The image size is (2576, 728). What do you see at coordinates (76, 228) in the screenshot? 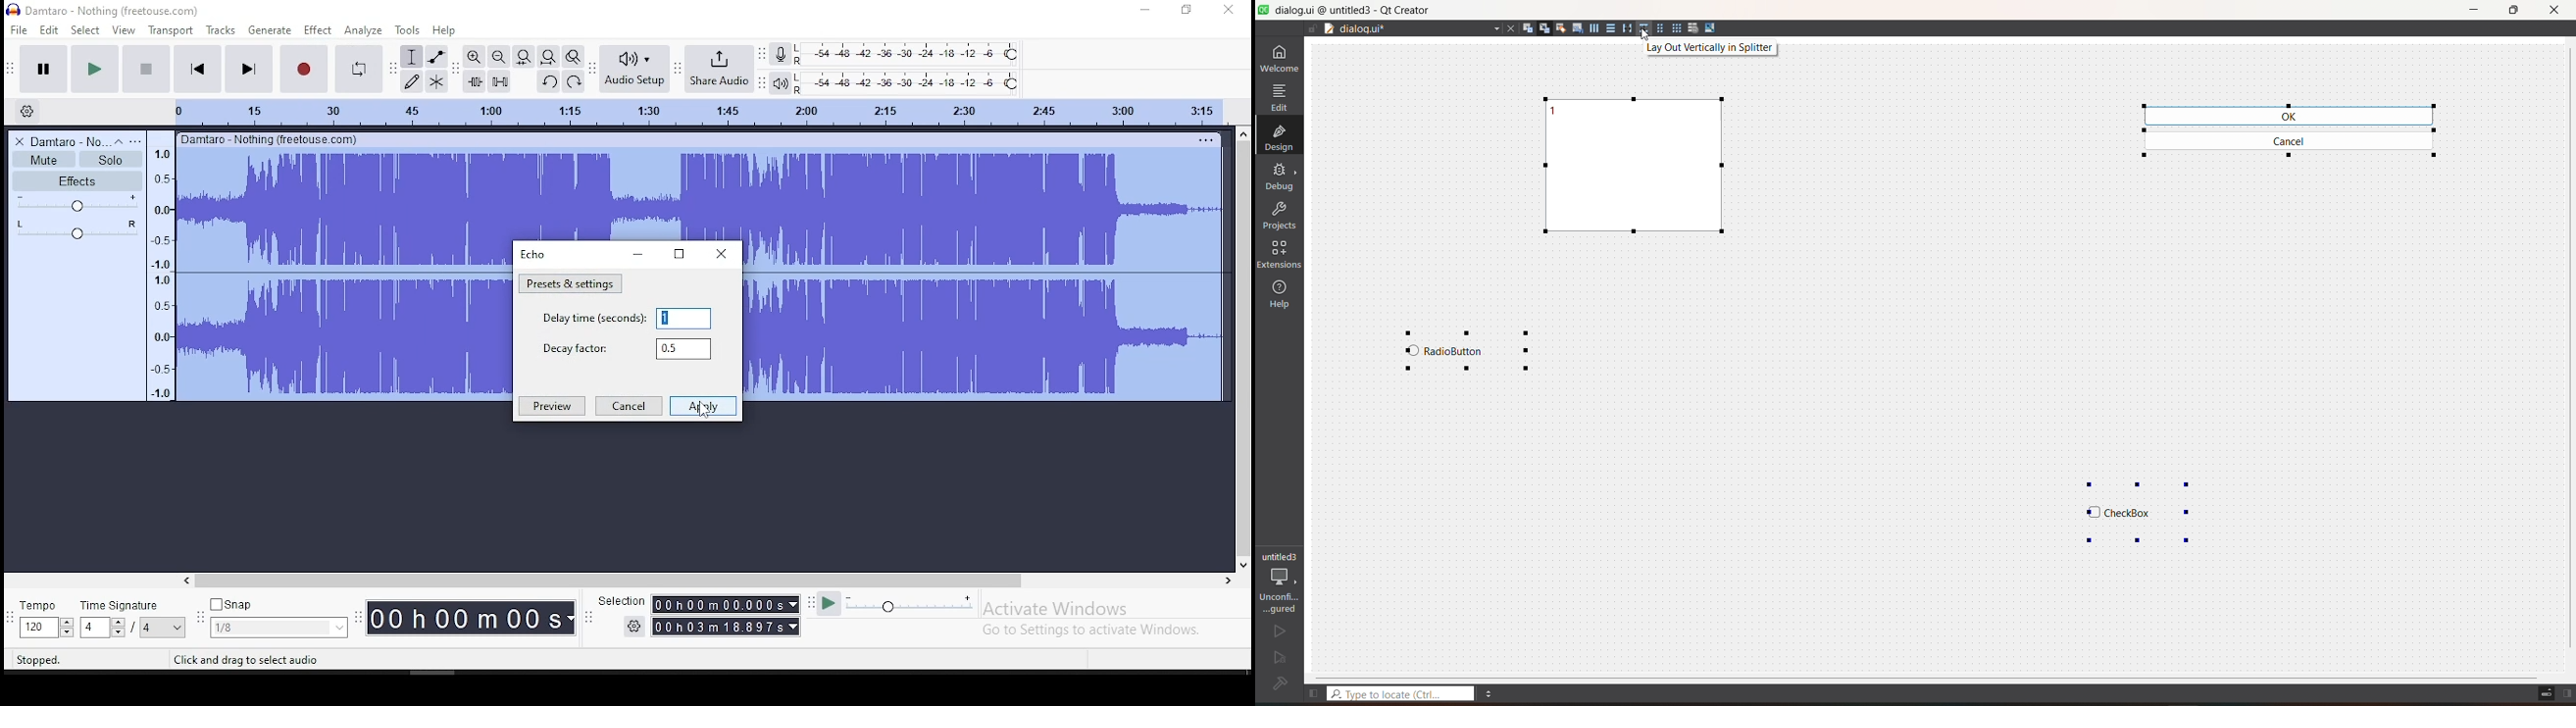
I see `pan` at bounding box center [76, 228].